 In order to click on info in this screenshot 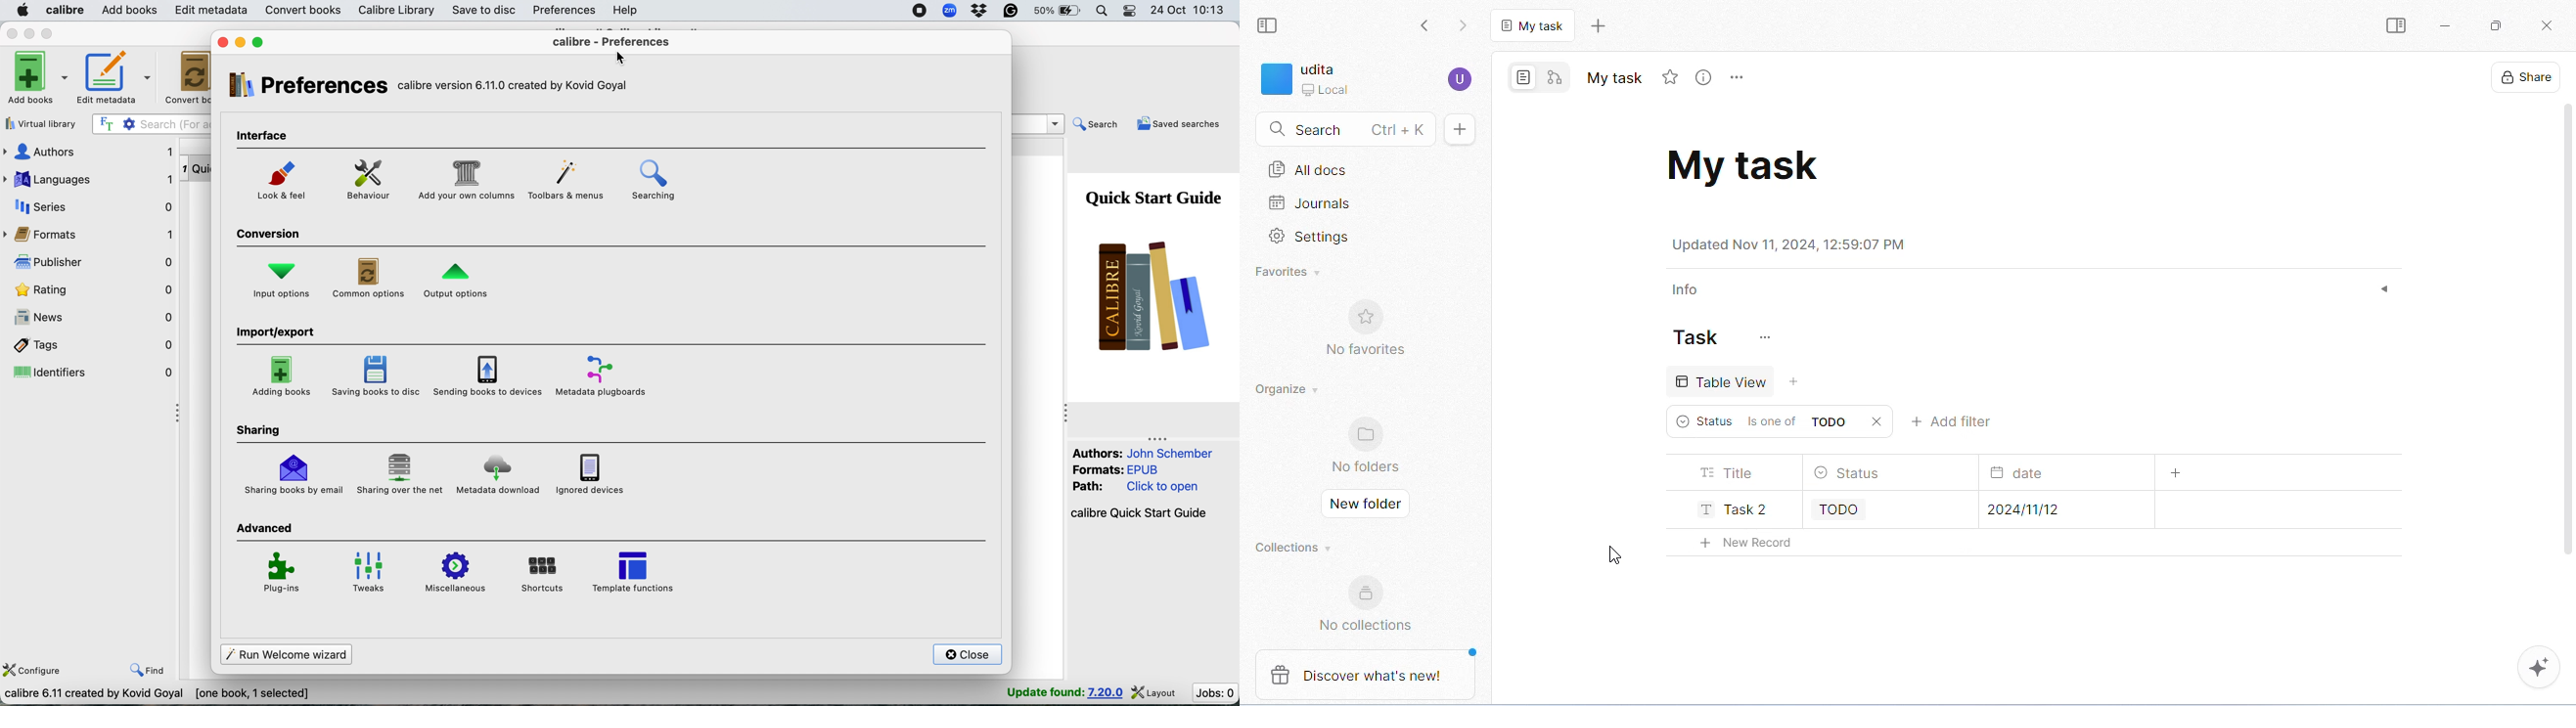, I will do `click(1687, 291)`.